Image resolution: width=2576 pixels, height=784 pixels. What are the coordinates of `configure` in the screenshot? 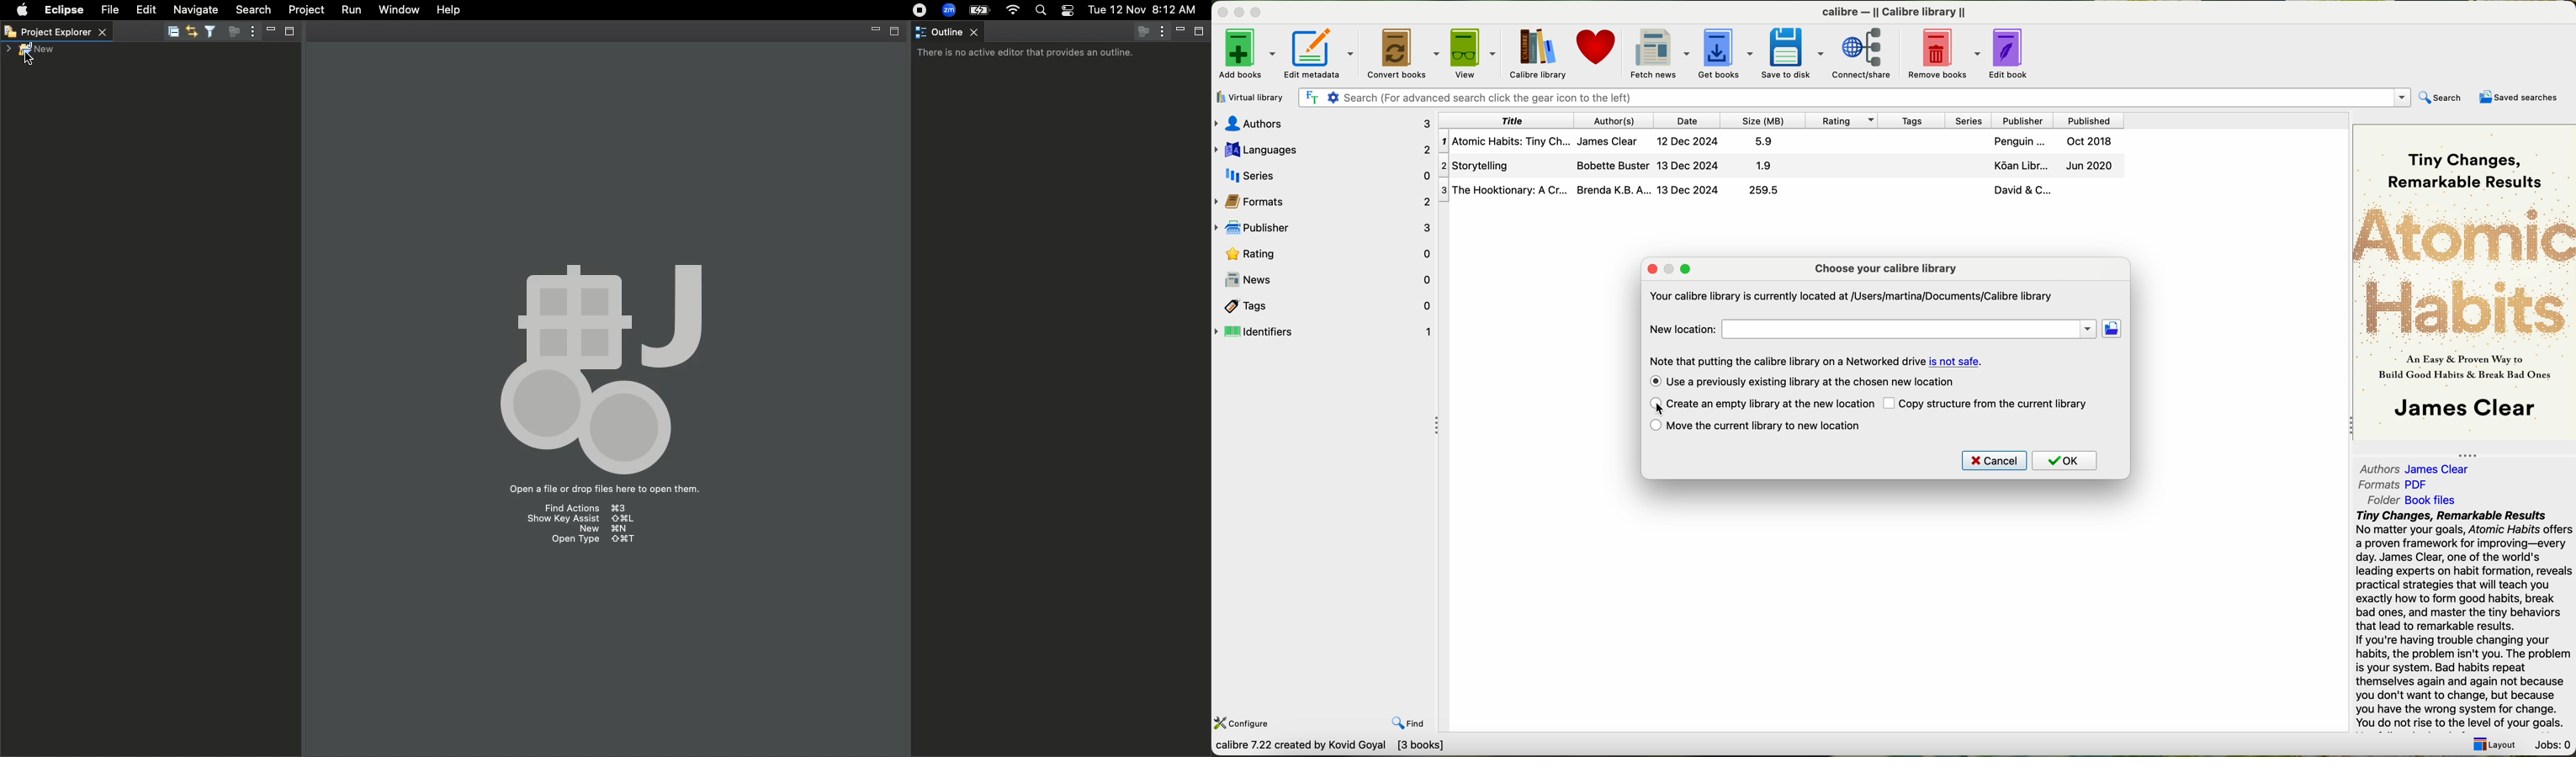 It's located at (1244, 722).